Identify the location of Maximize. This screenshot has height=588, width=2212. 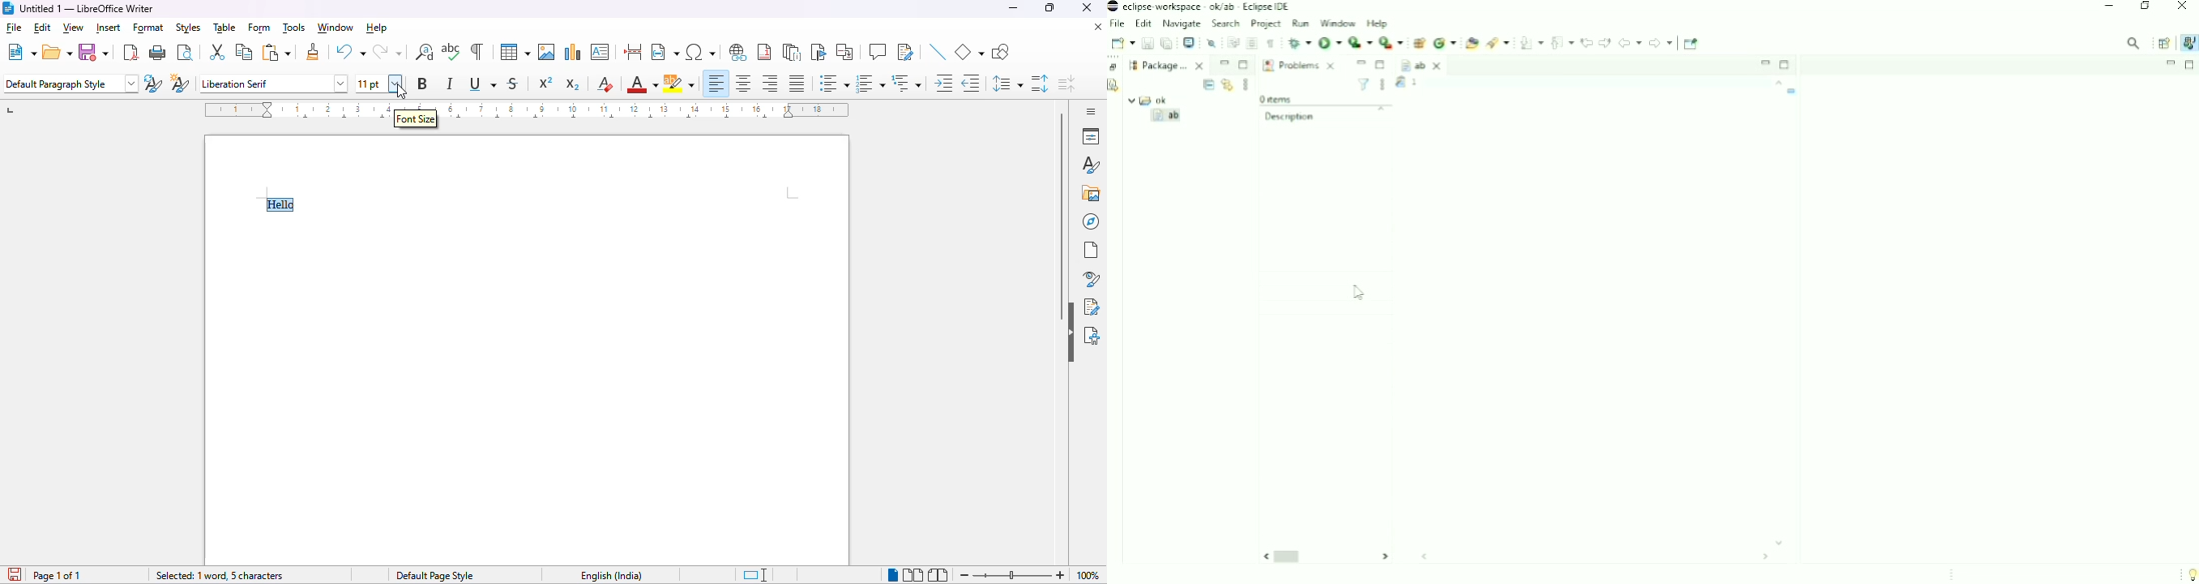
(1244, 65).